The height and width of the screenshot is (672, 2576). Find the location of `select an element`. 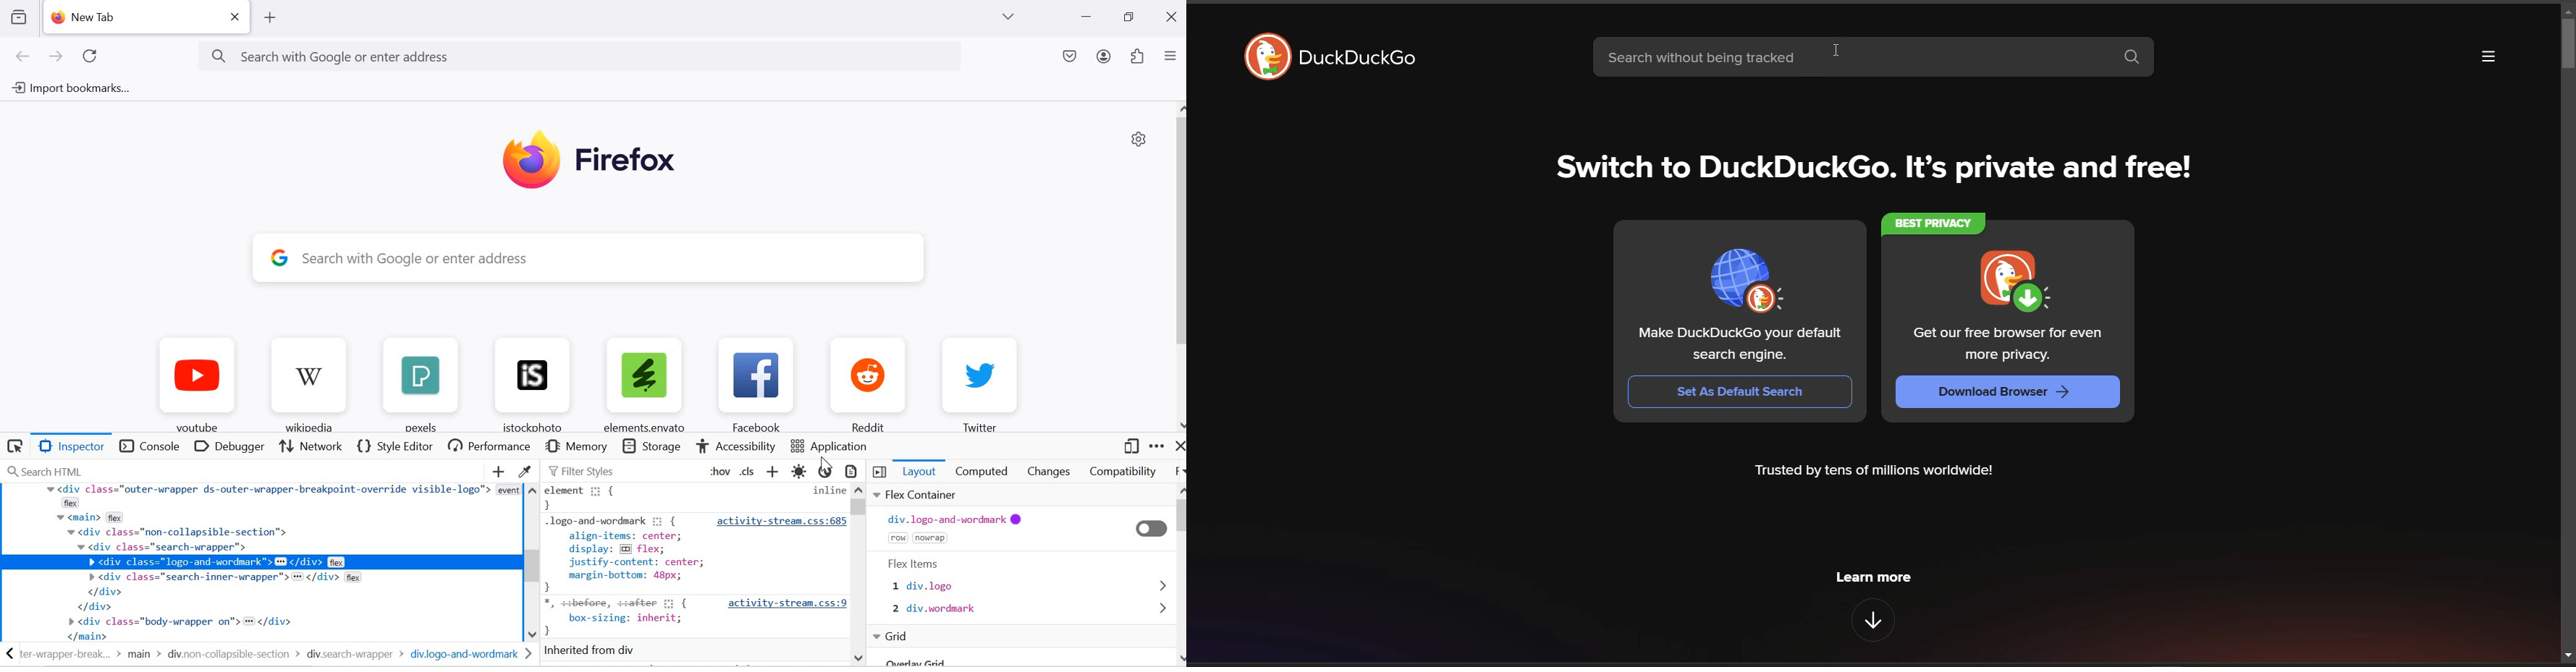

select an element is located at coordinates (16, 445).